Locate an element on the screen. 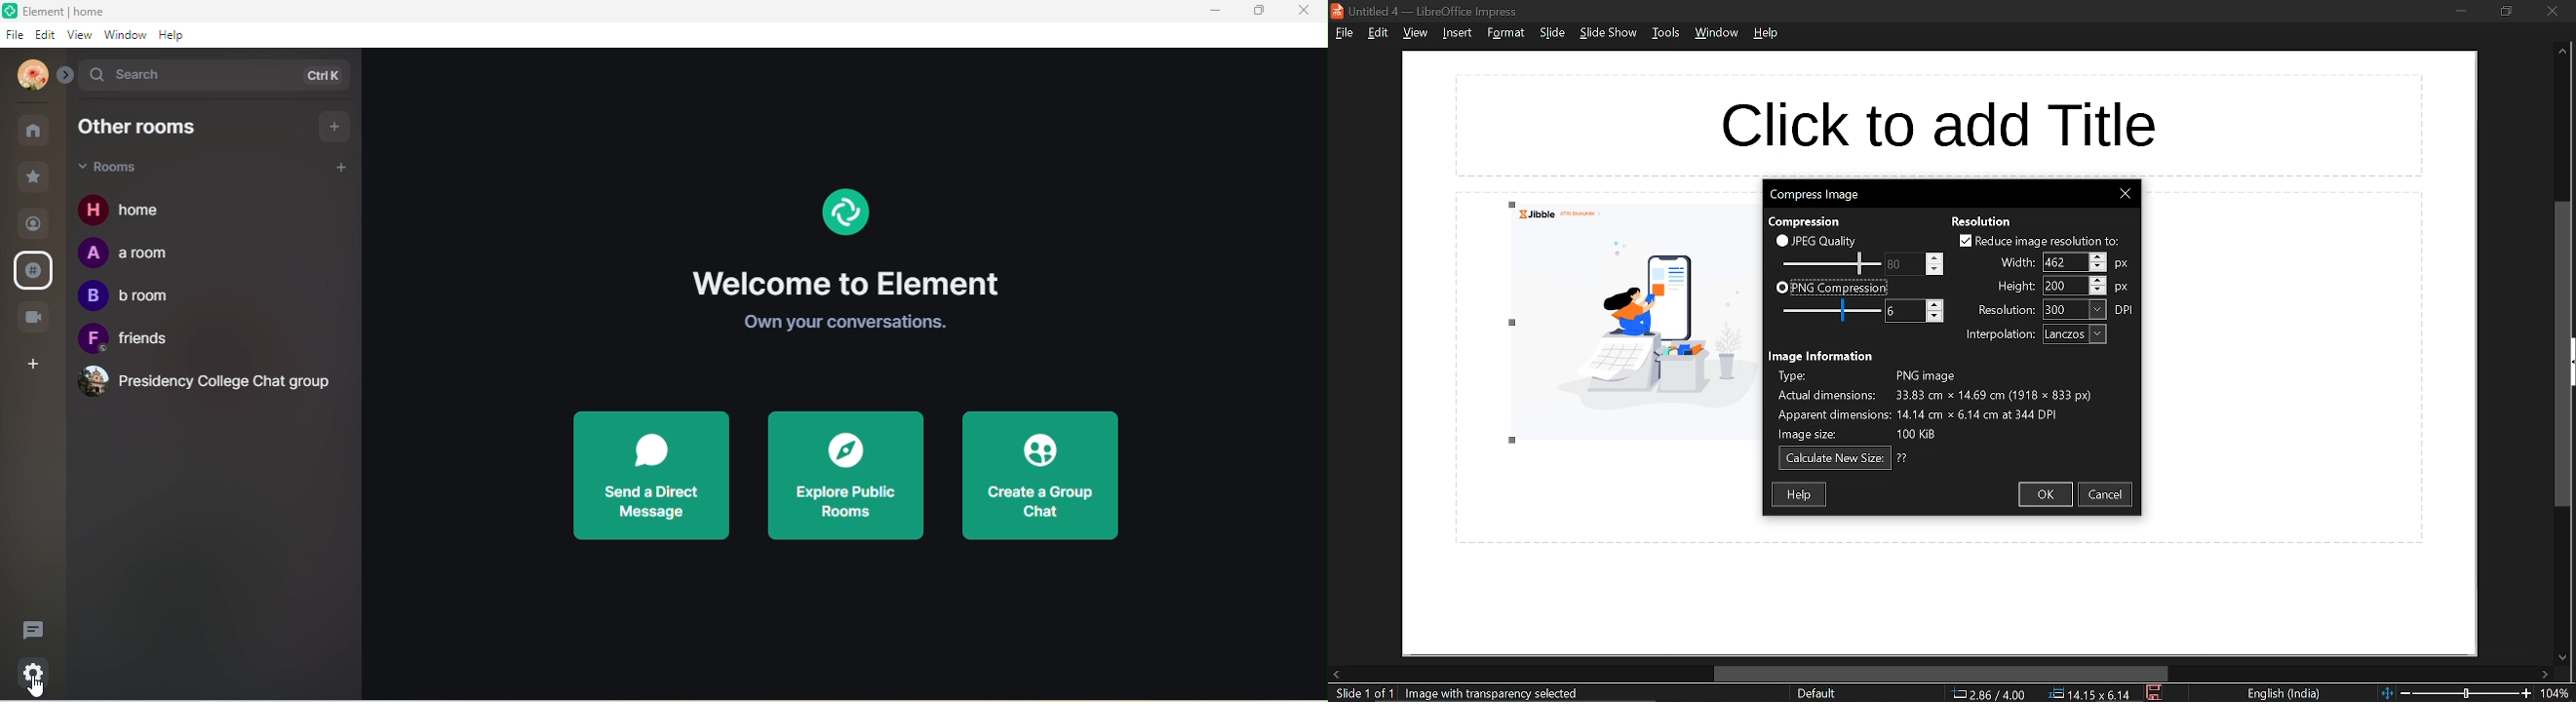 This screenshot has width=2576, height=728. slide is located at coordinates (1552, 33).